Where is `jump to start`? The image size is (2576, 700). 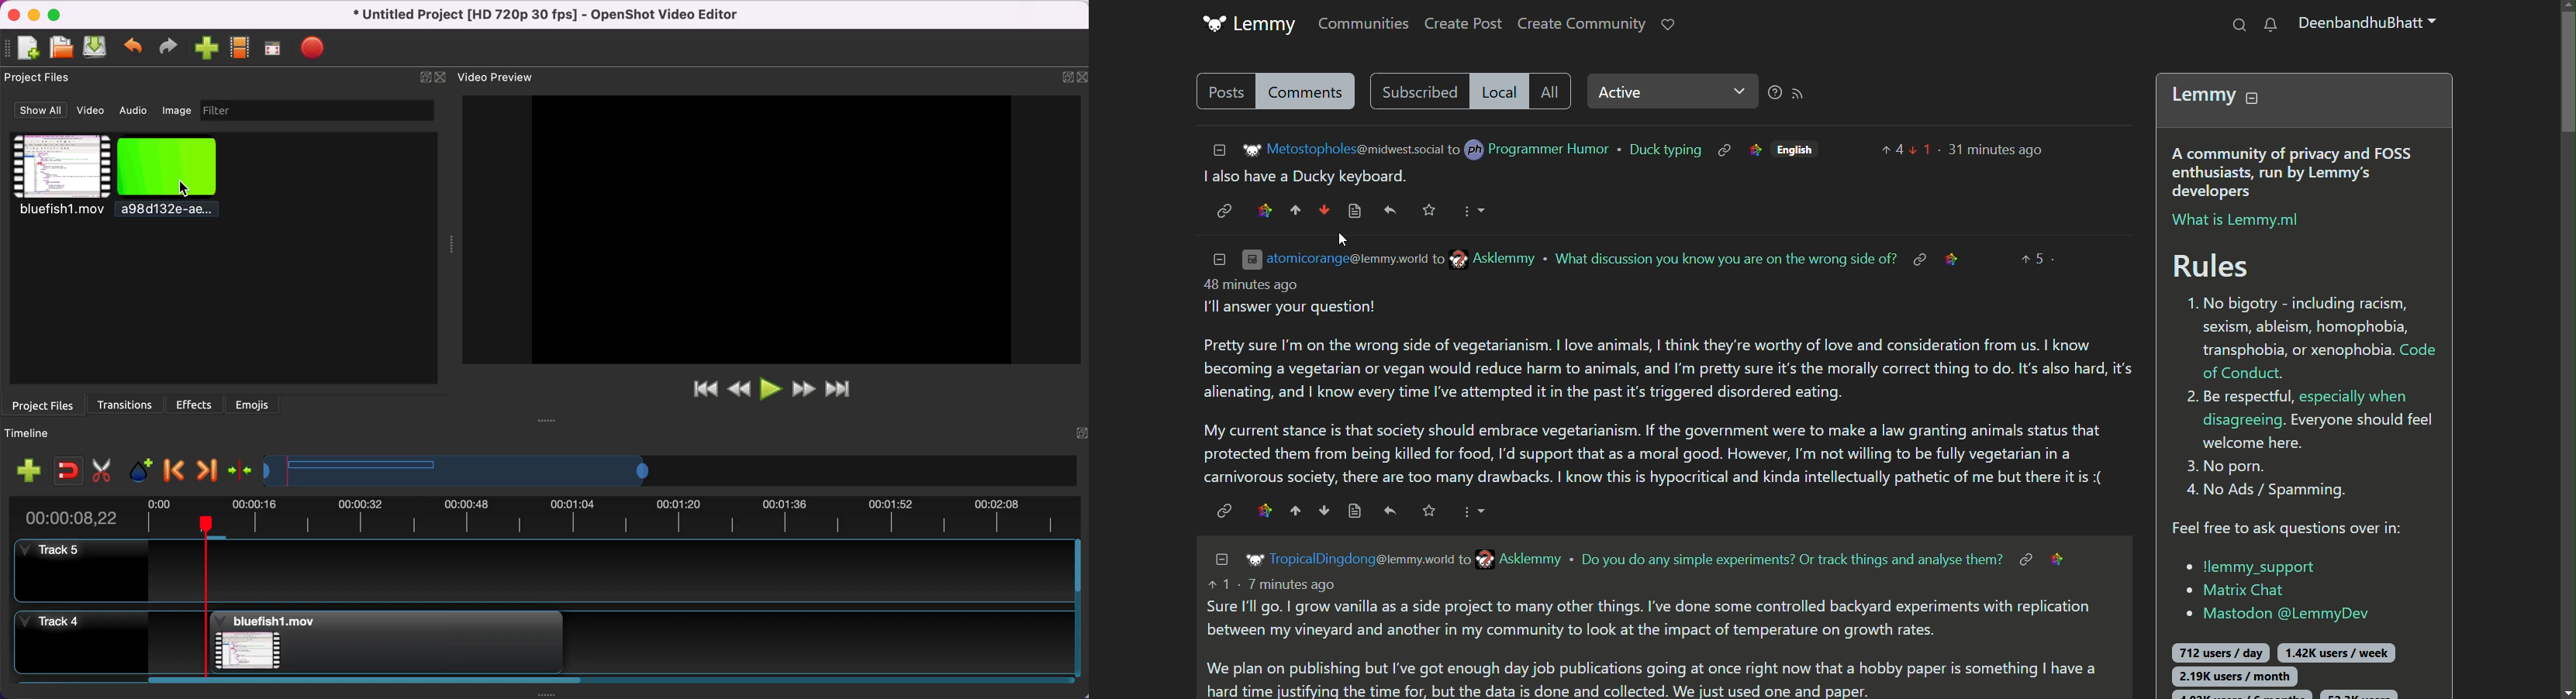 jump to start is located at coordinates (705, 390).